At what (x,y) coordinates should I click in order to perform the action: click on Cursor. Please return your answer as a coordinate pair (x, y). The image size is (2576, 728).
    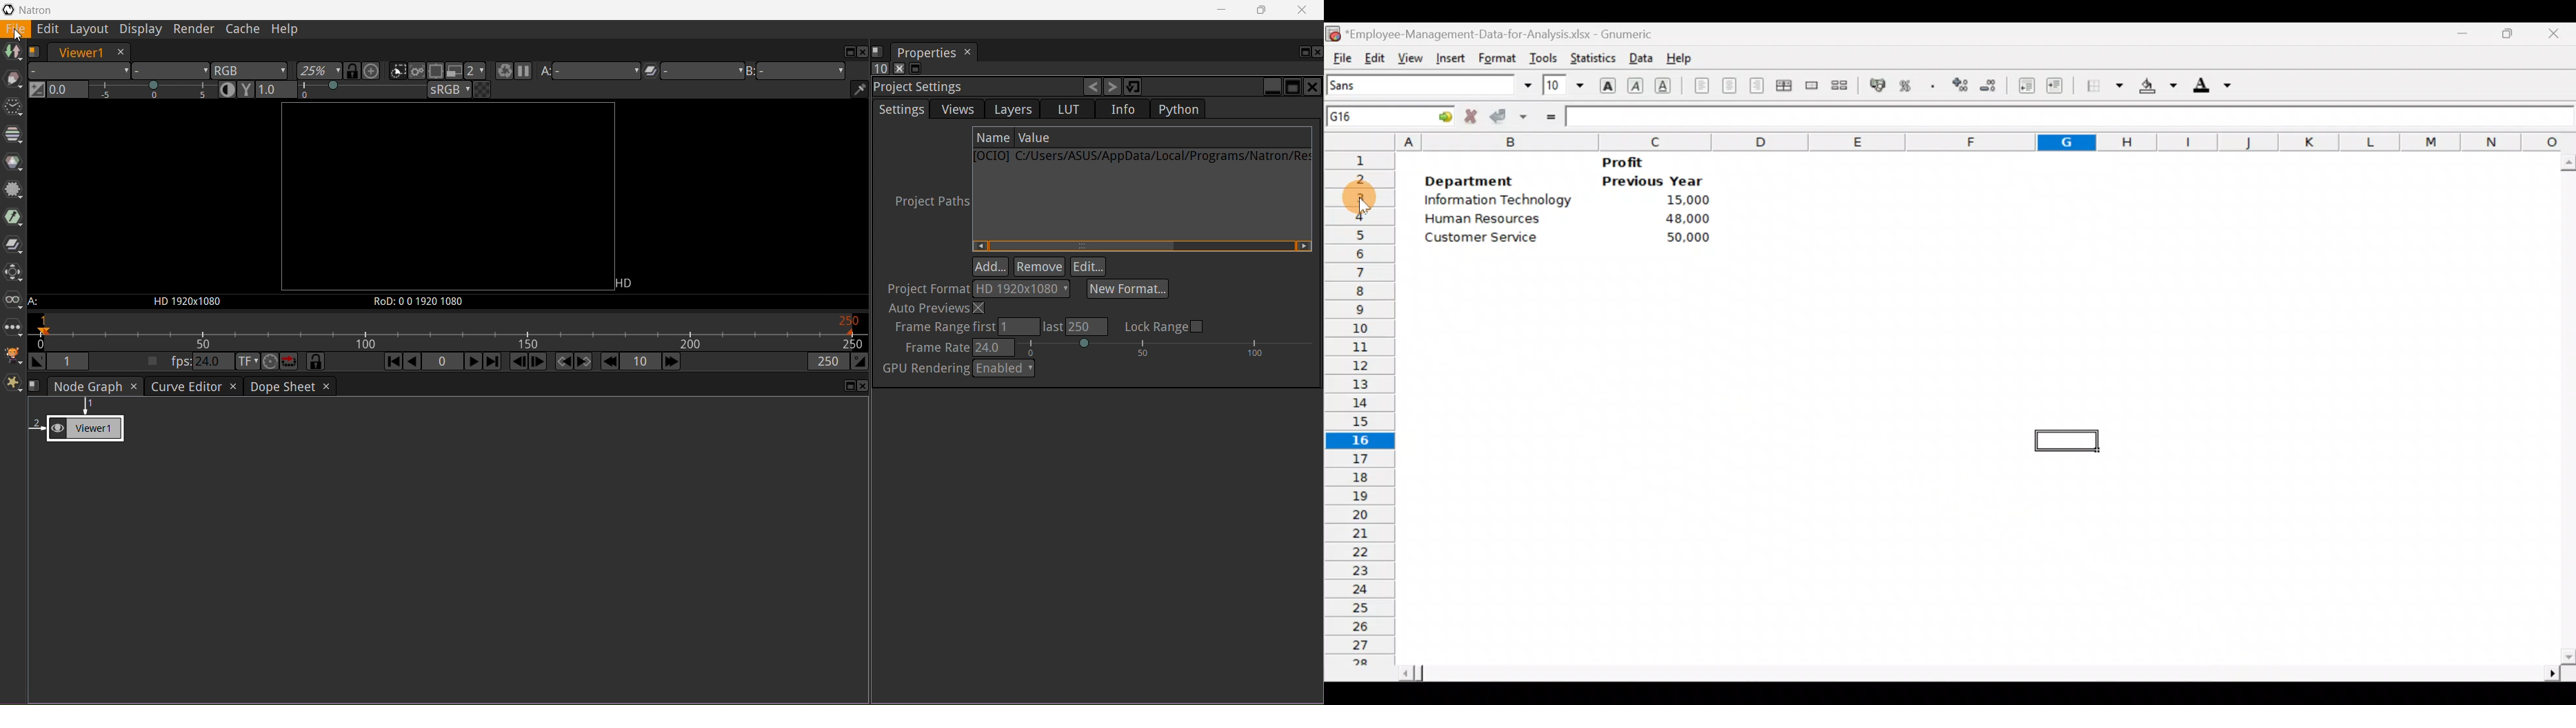
    Looking at the image, I should click on (1358, 204).